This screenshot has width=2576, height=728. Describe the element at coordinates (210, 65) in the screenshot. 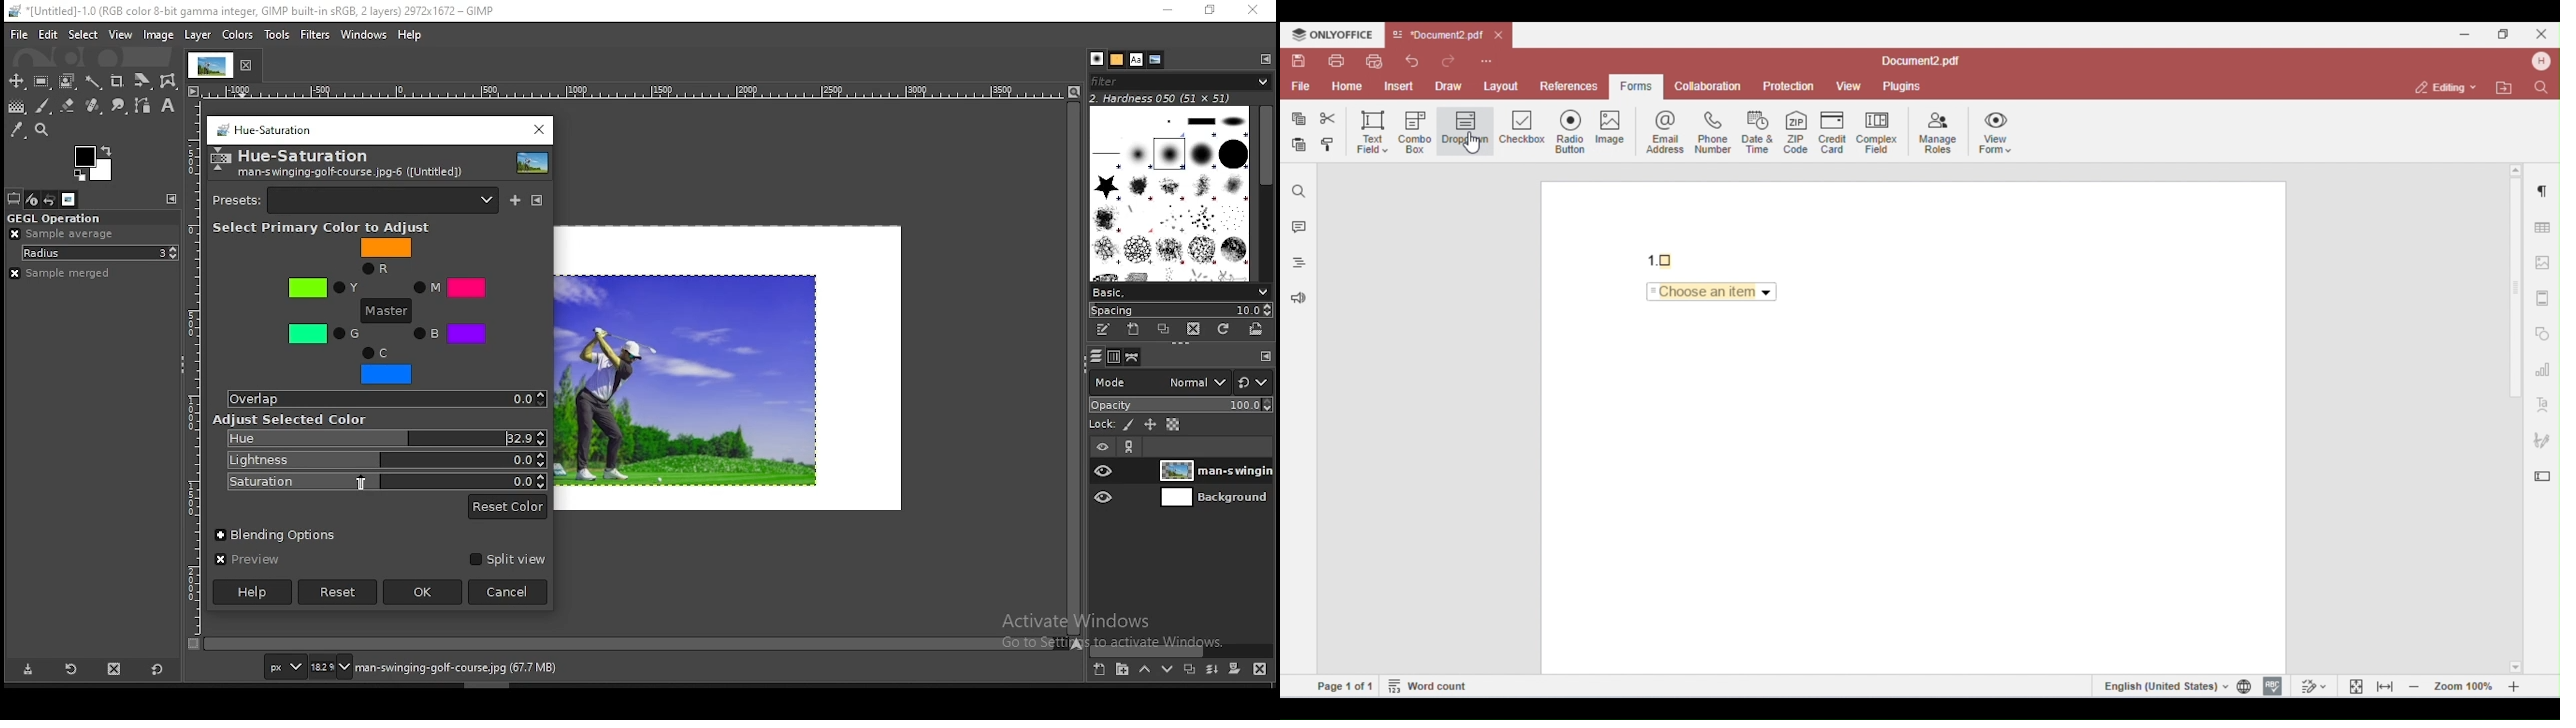

I see `tab` at that location.